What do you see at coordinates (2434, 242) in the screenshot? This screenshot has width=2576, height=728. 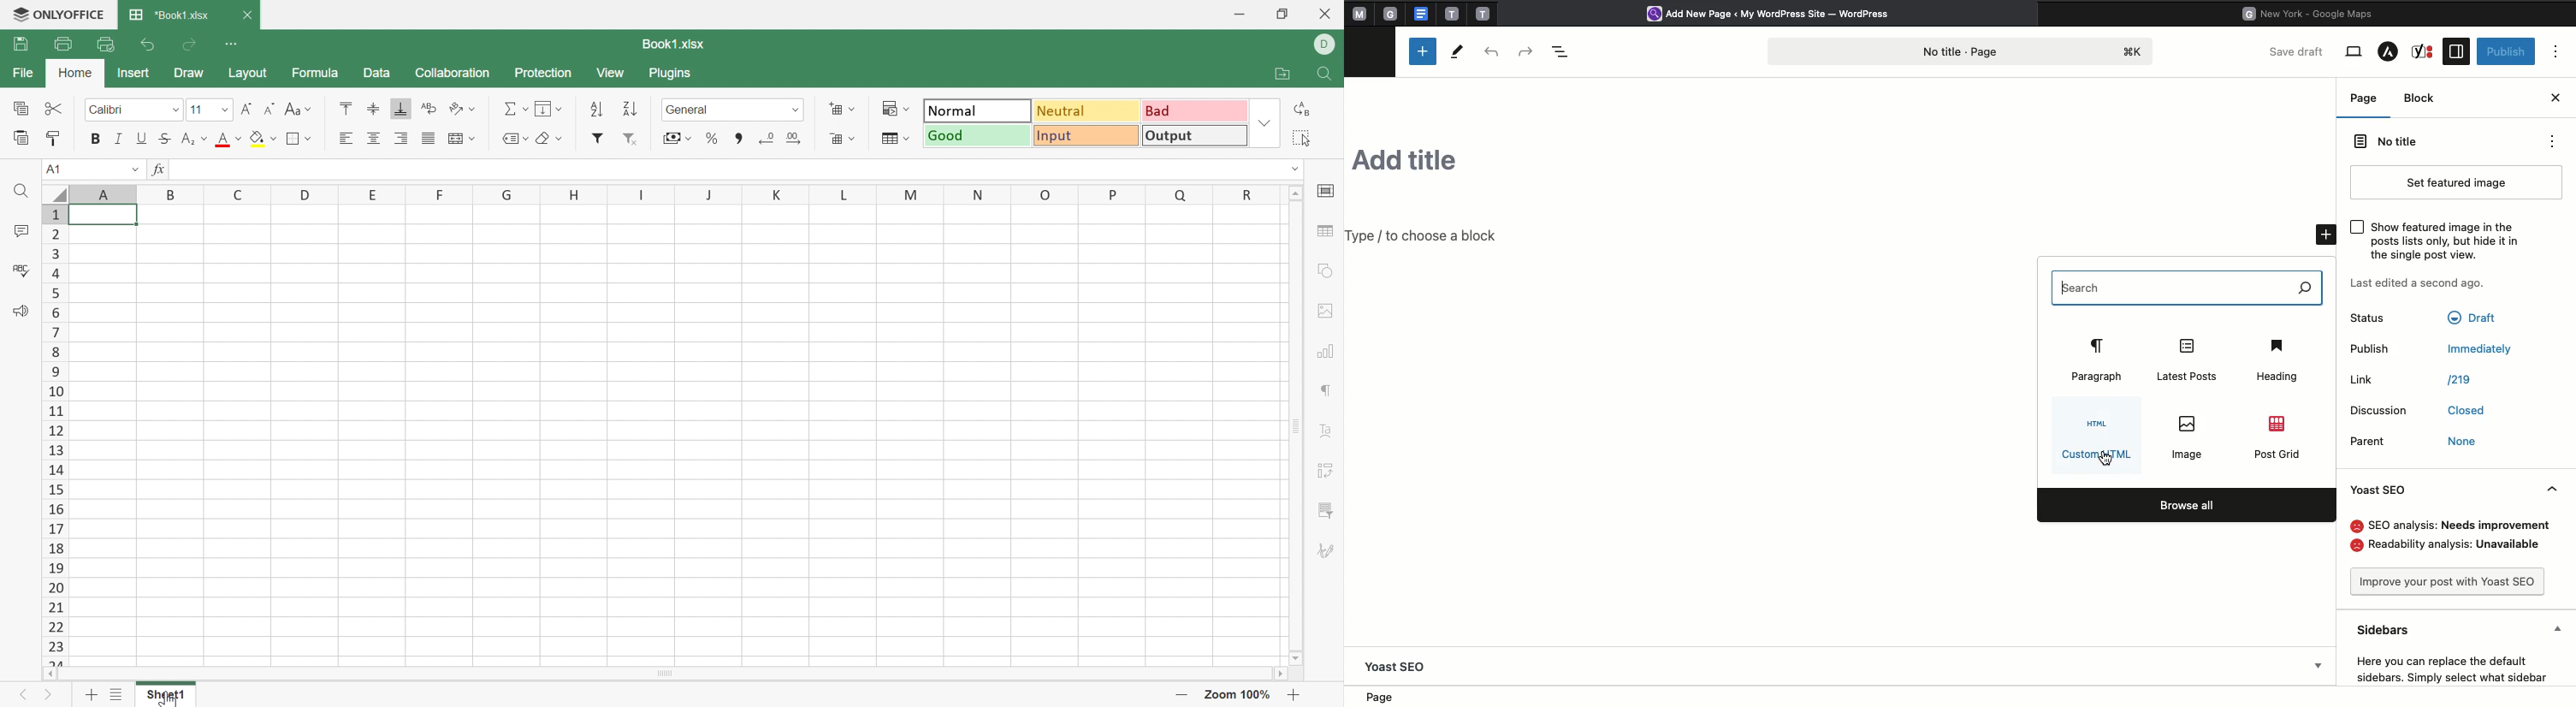 I see `show feature image` at bounding box center [2434, 242].